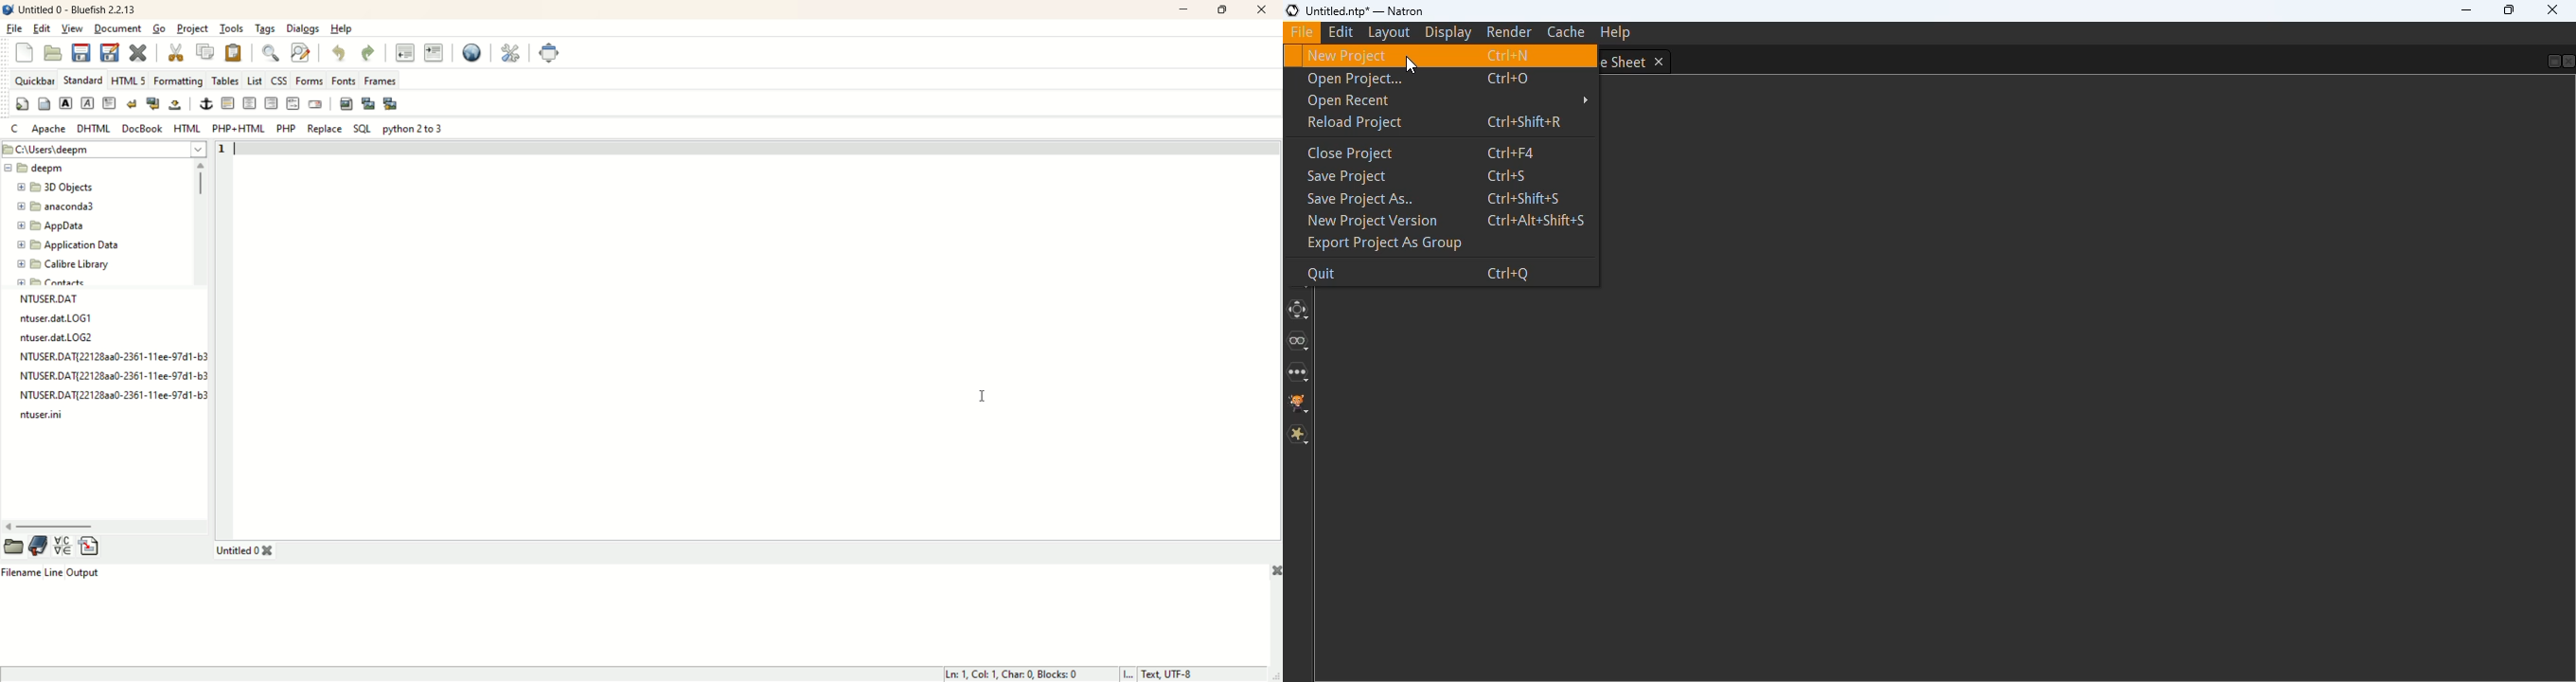 This screenshot has width=2576, height=700. Describe the element at coordinates (8, 9) in the screenshot. I see `logo` at that location.